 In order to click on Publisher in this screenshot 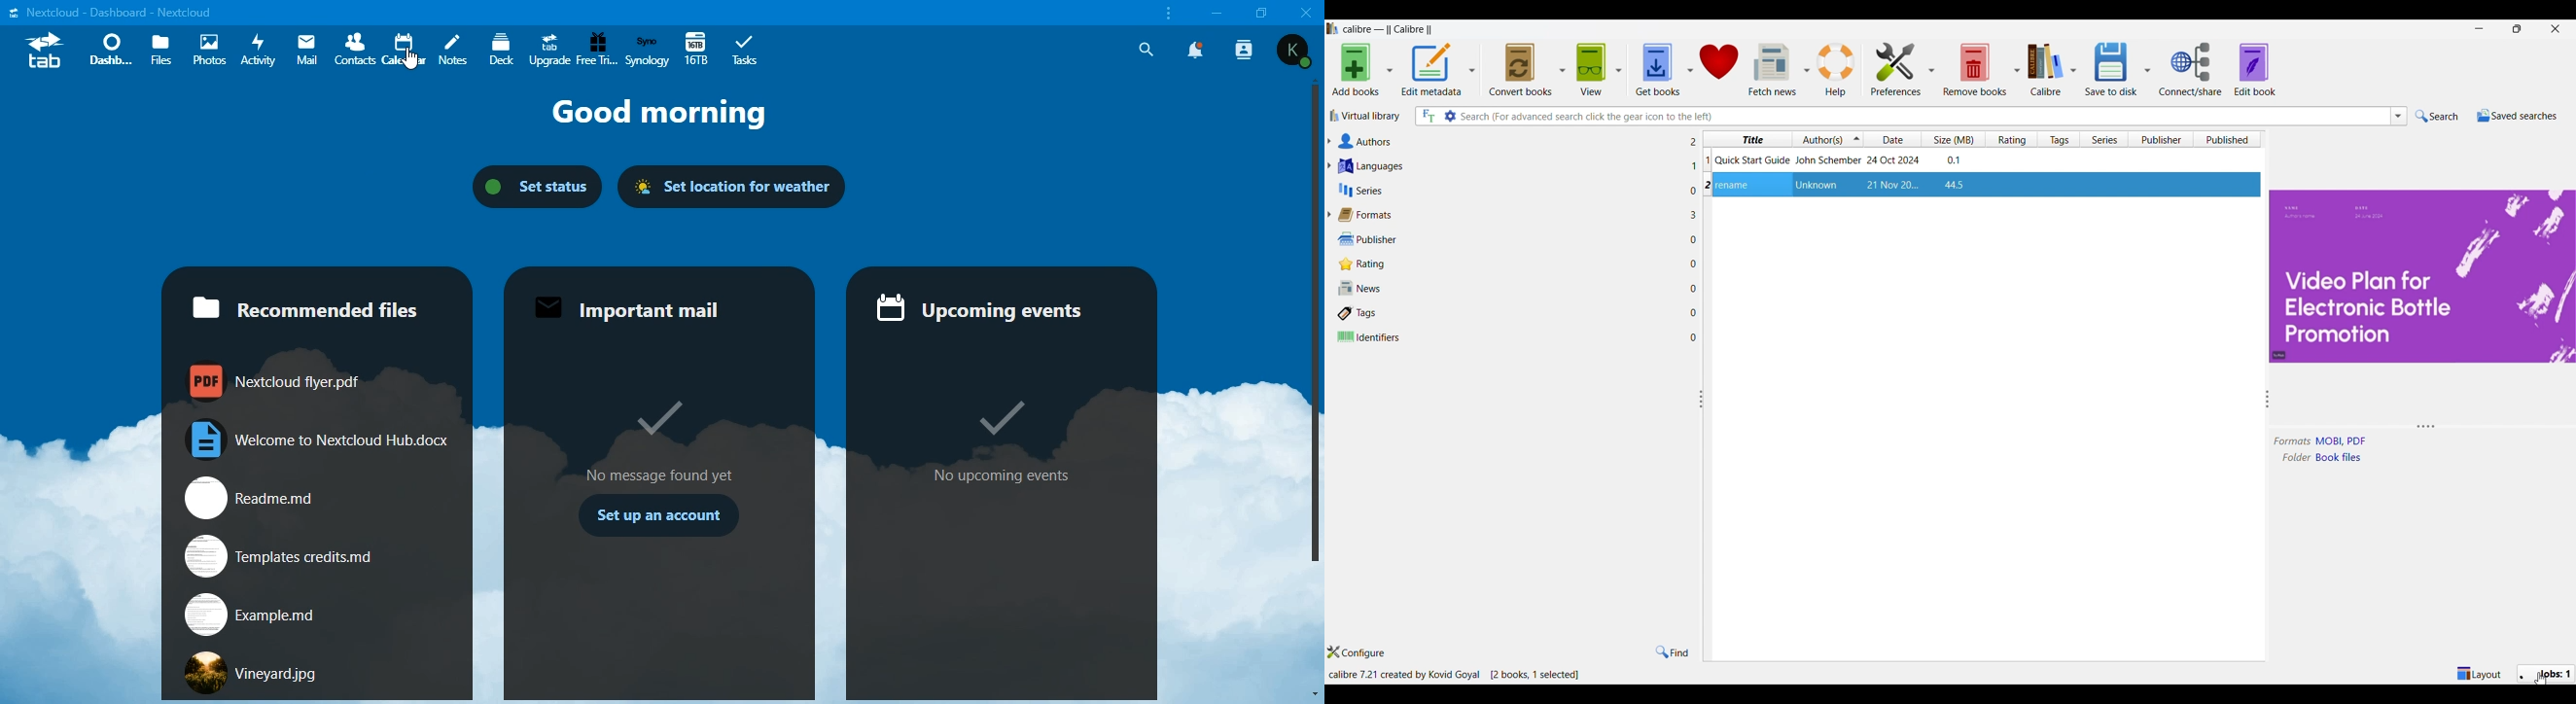, I will do `click(1510, 239)`.